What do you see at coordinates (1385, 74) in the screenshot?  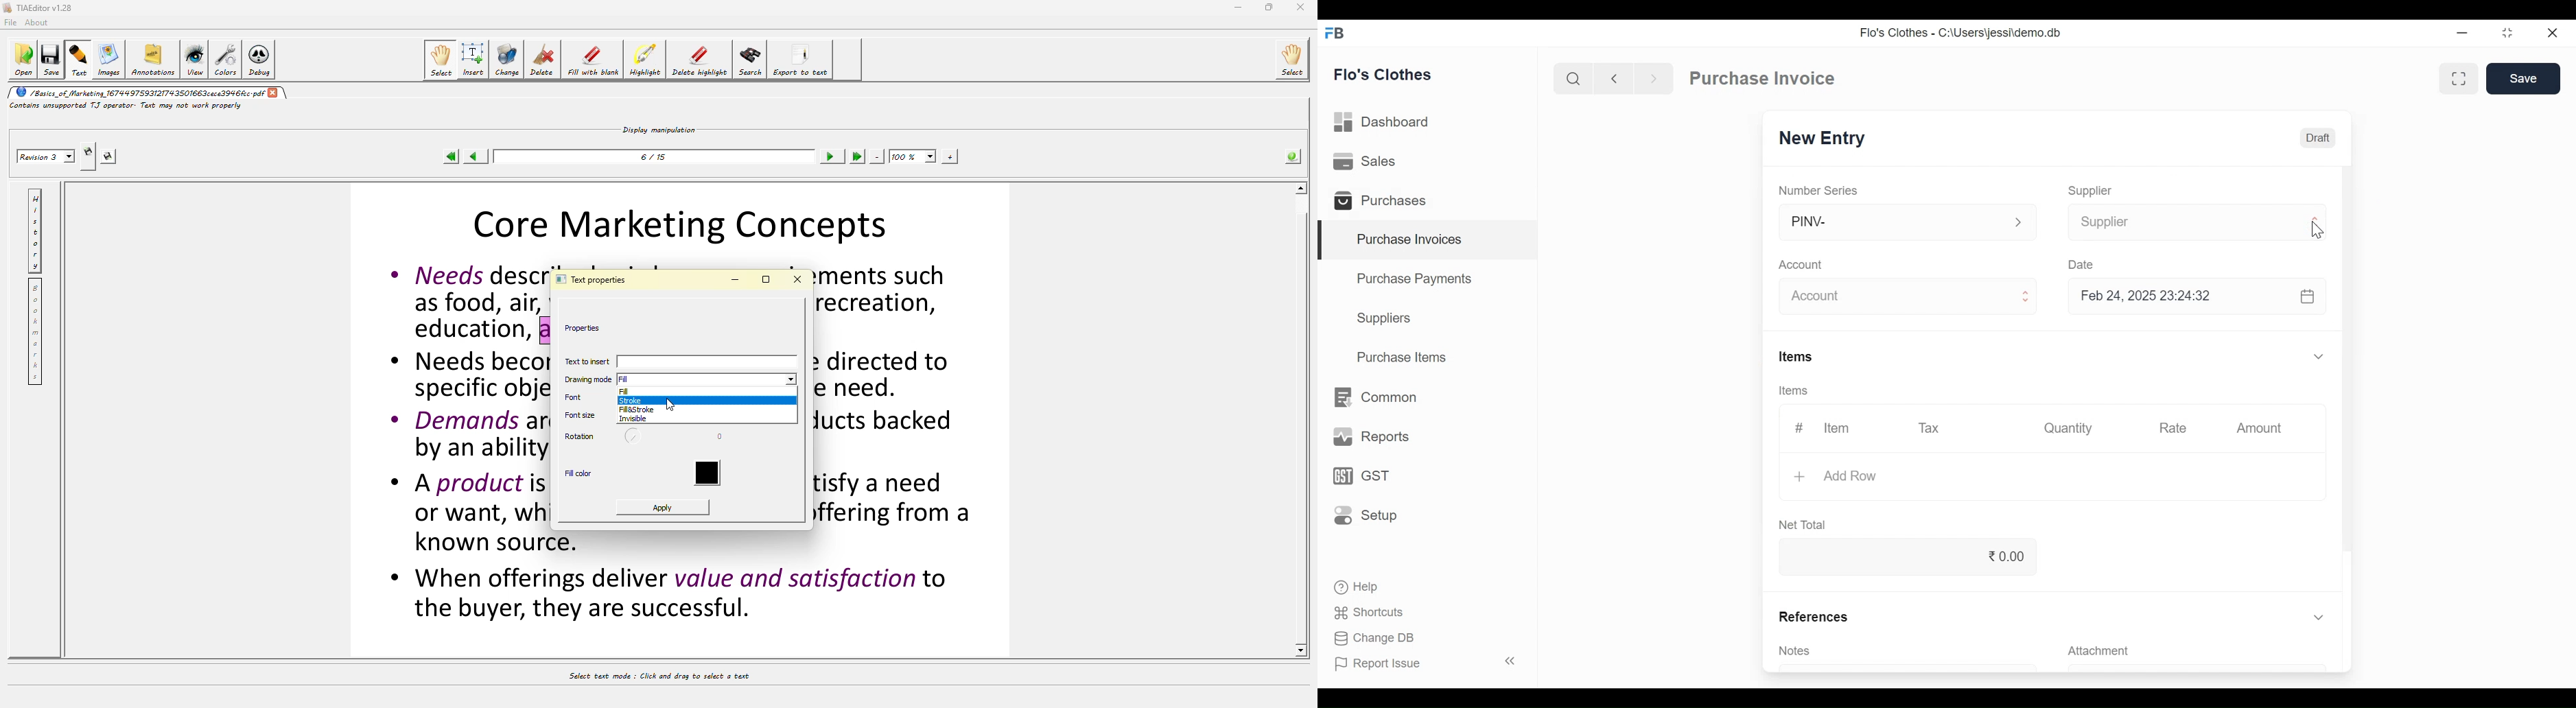 I see `Flo's Clothes` at bounding box center [1385, 74].